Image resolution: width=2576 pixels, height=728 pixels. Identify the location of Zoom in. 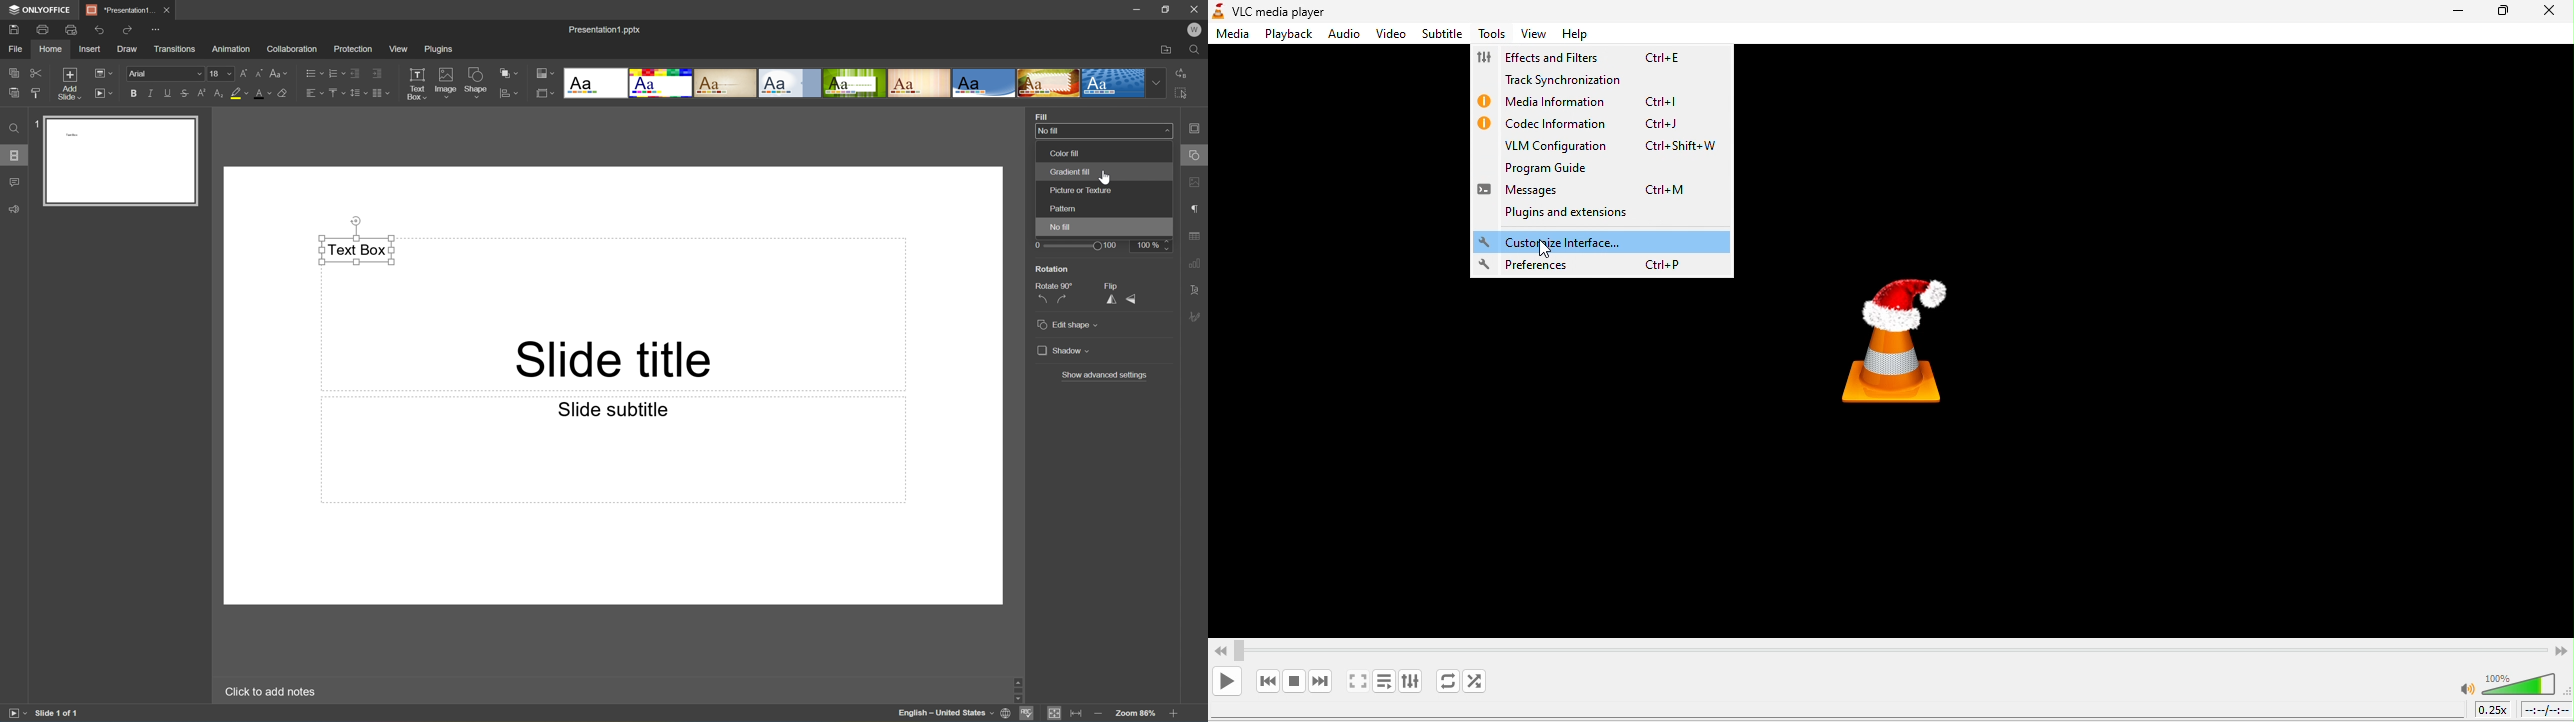
(1176, 714).